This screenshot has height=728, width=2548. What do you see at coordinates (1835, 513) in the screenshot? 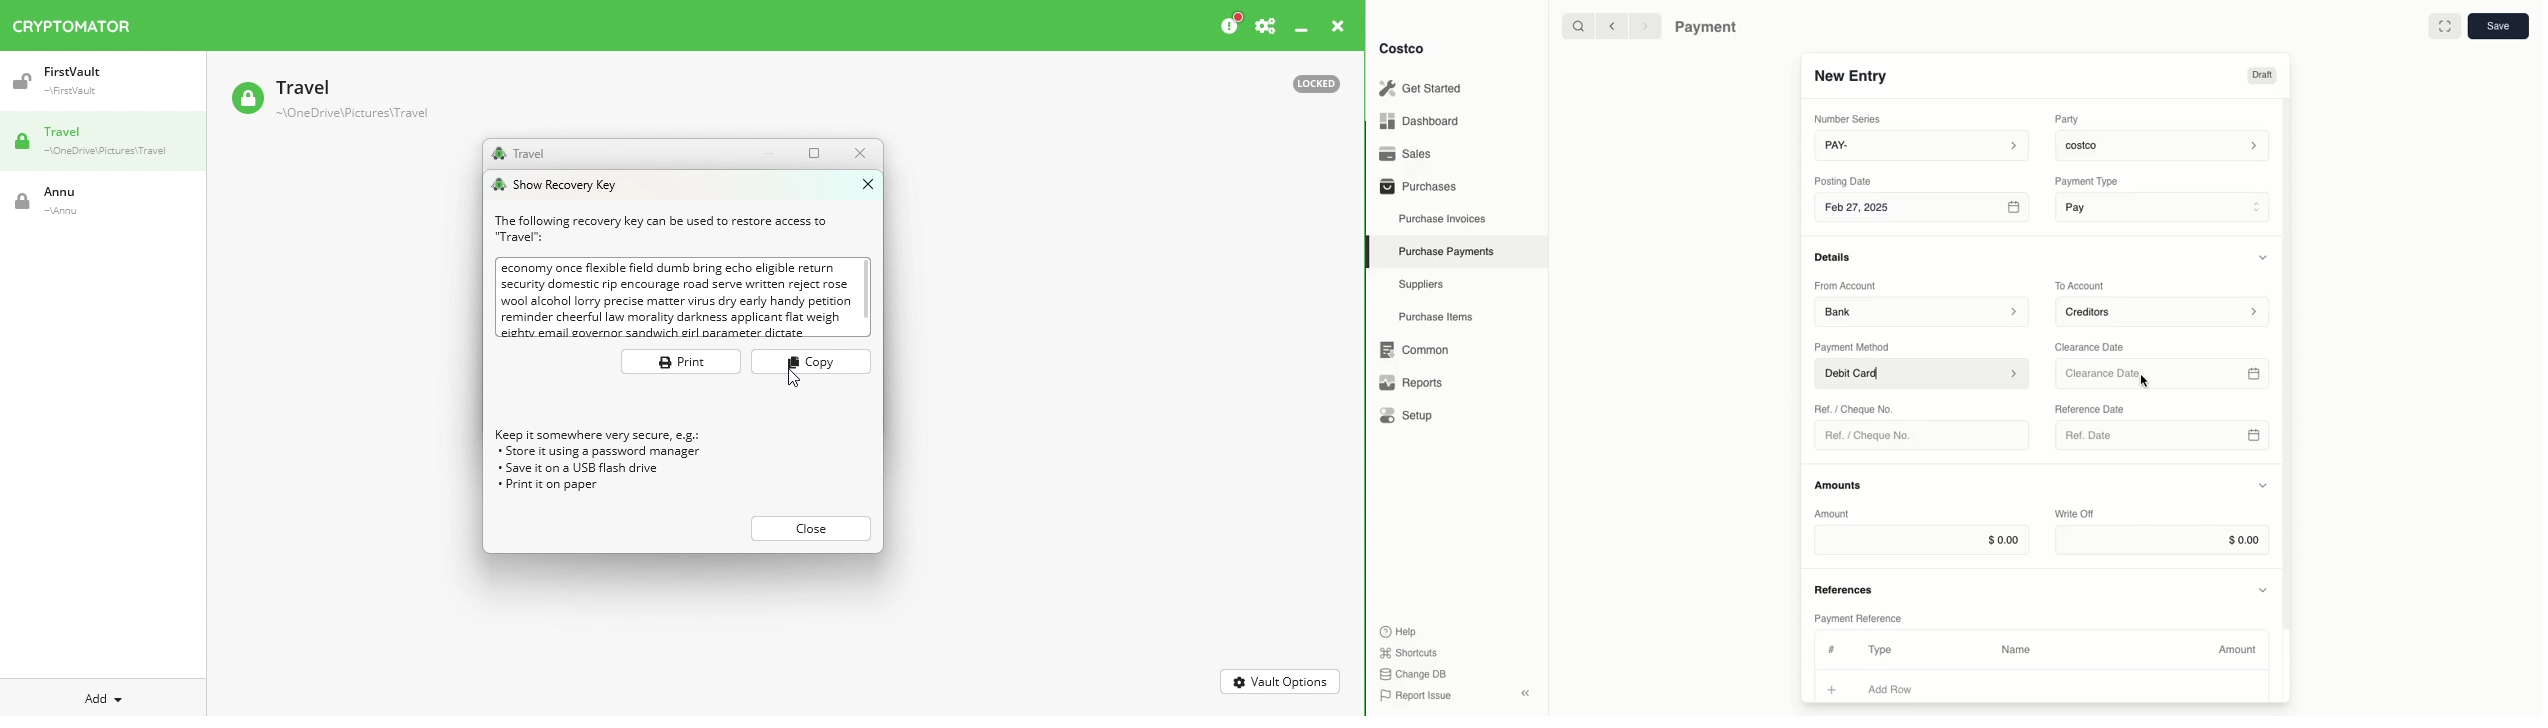
I see `Amount` at bounding box center [1835, 513].